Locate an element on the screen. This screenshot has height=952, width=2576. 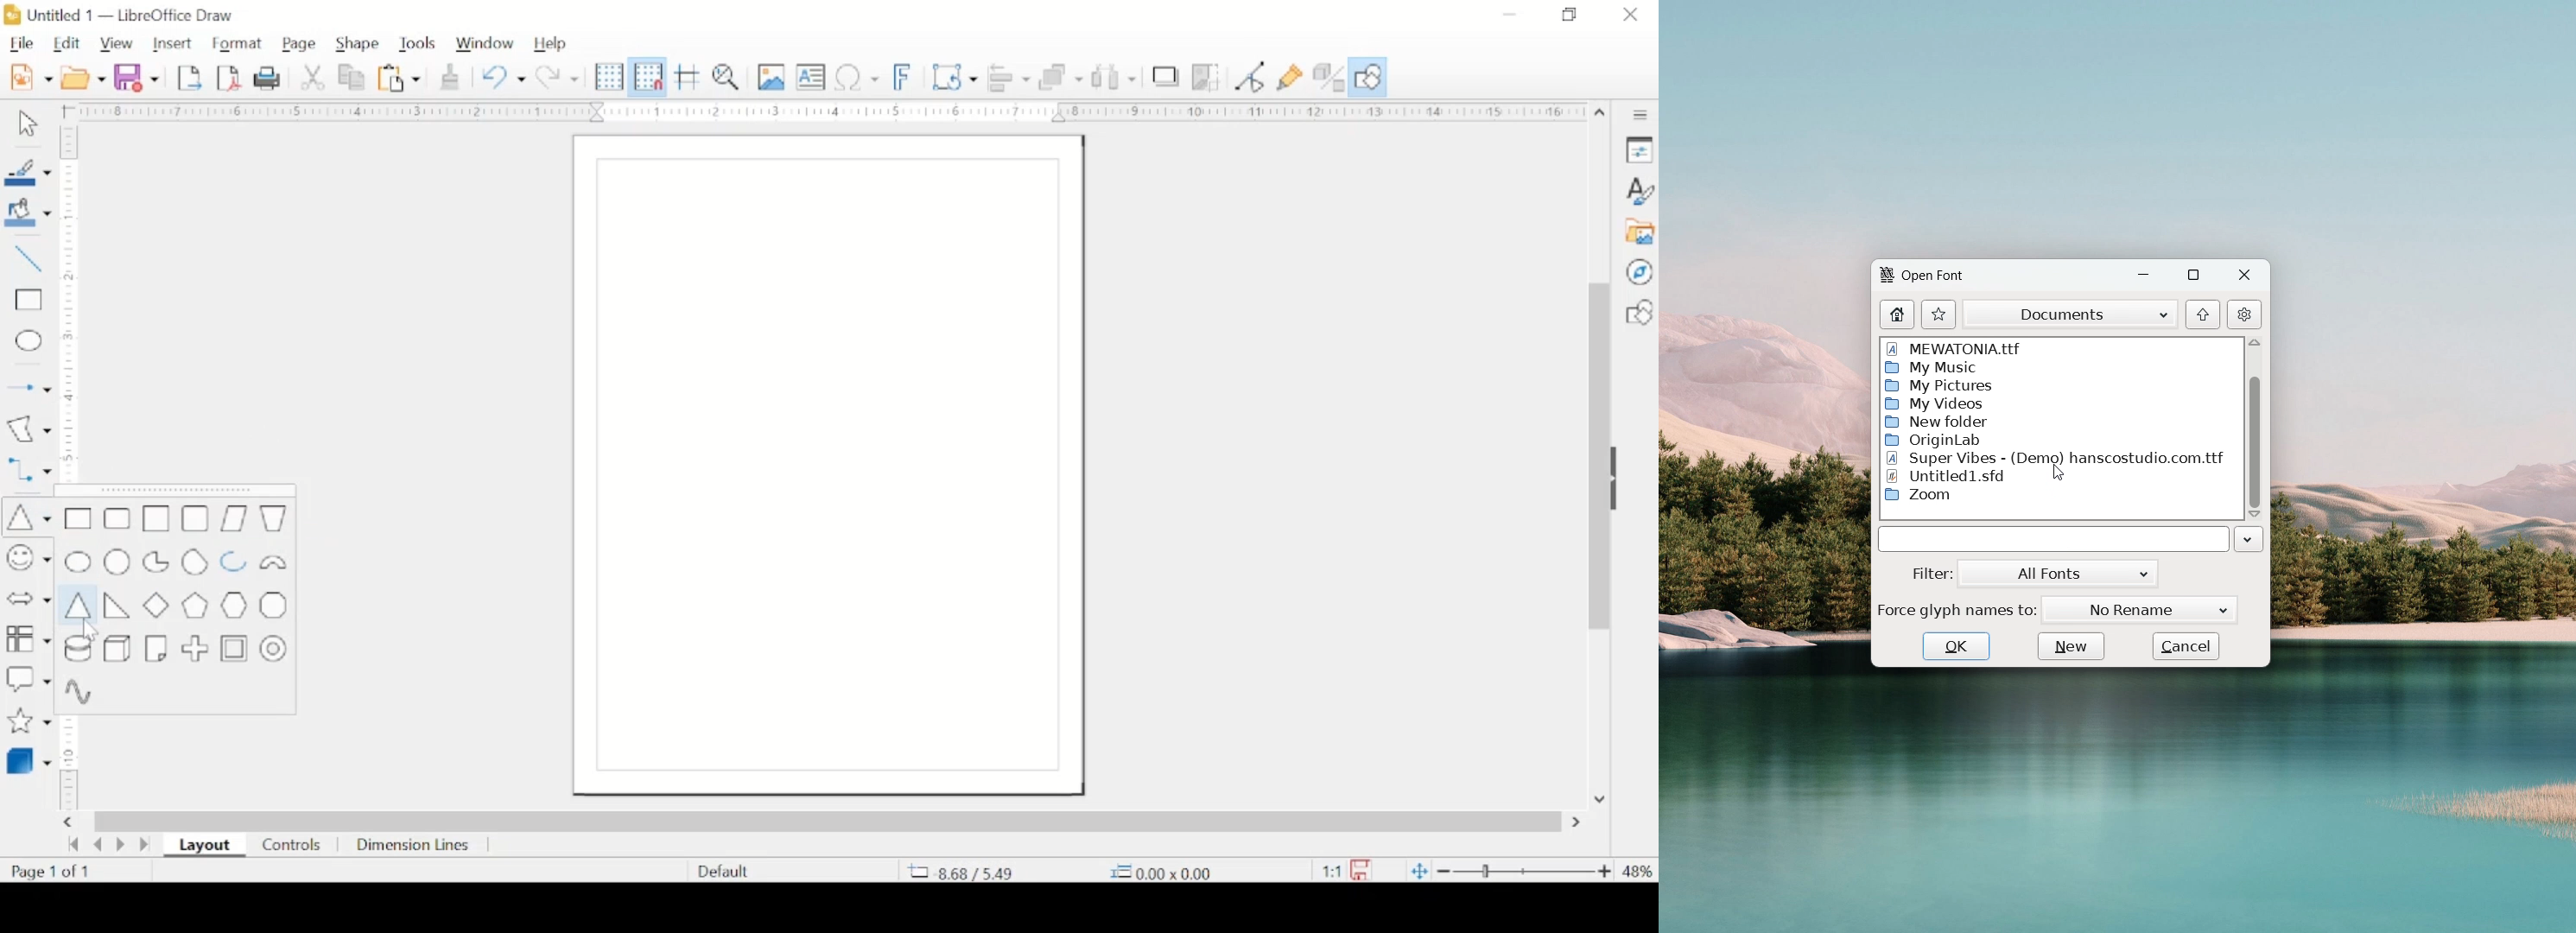
cross is located at coordinates (195, 647).